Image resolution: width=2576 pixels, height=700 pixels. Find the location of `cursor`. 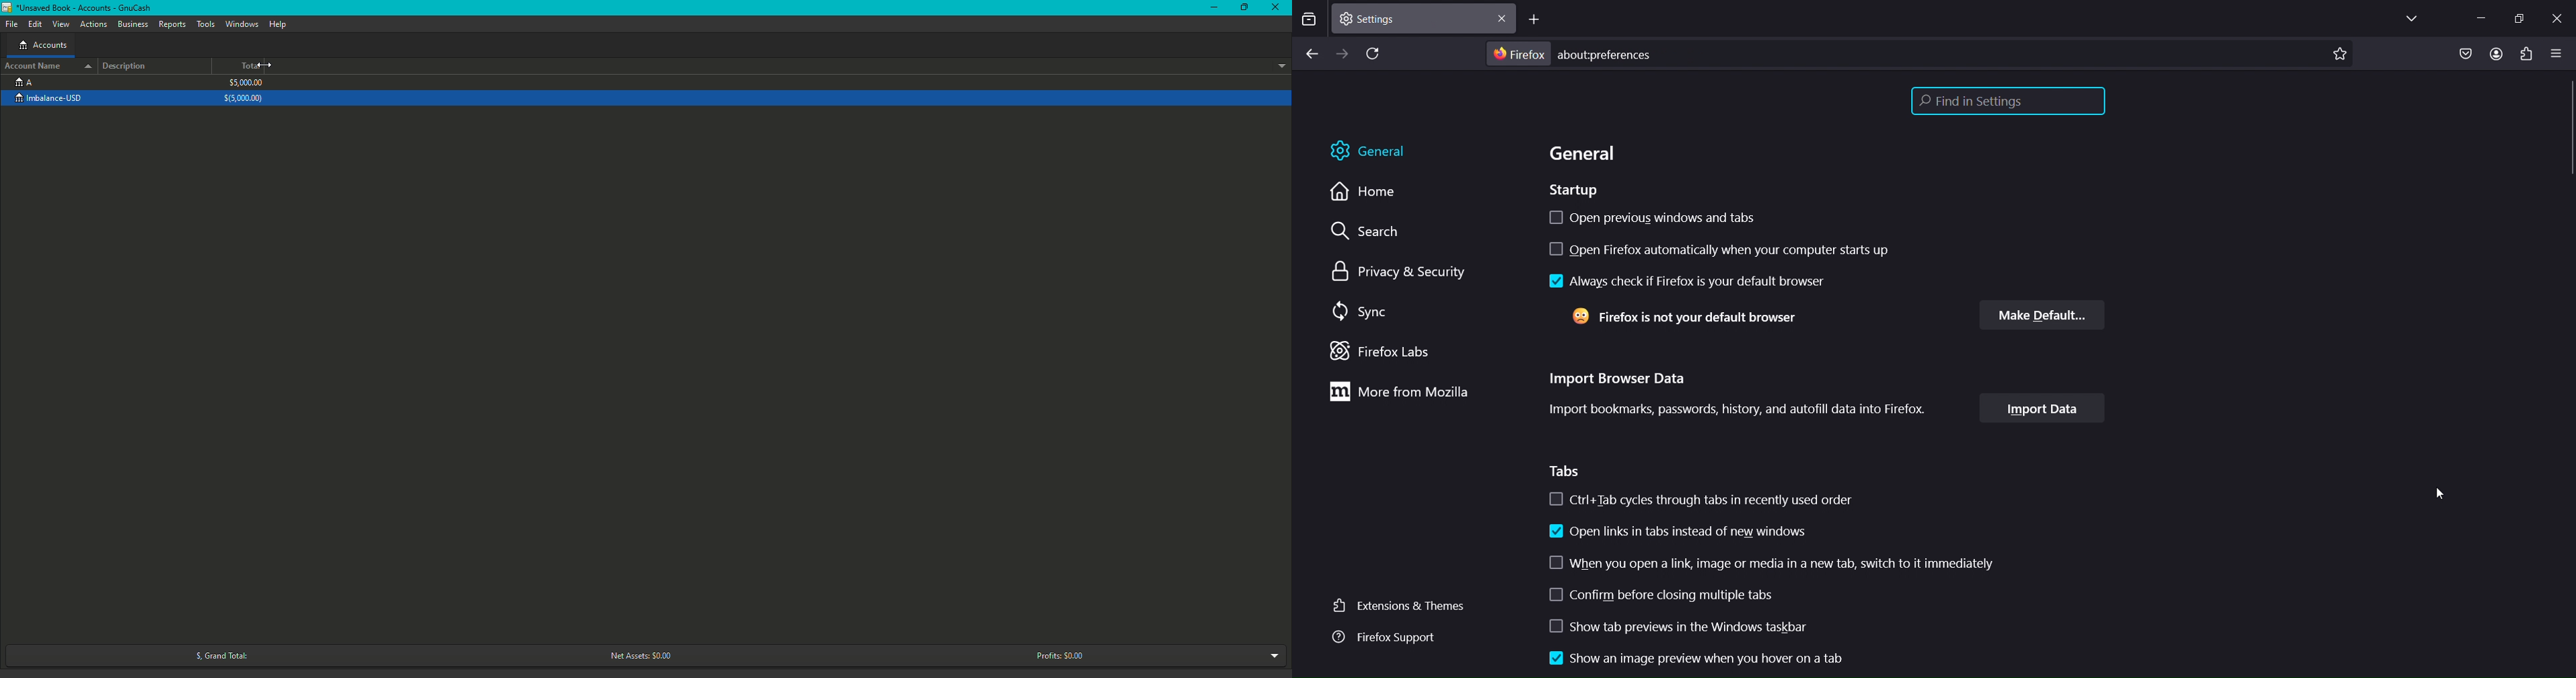

cursor is located at coordinates (2443, 491).